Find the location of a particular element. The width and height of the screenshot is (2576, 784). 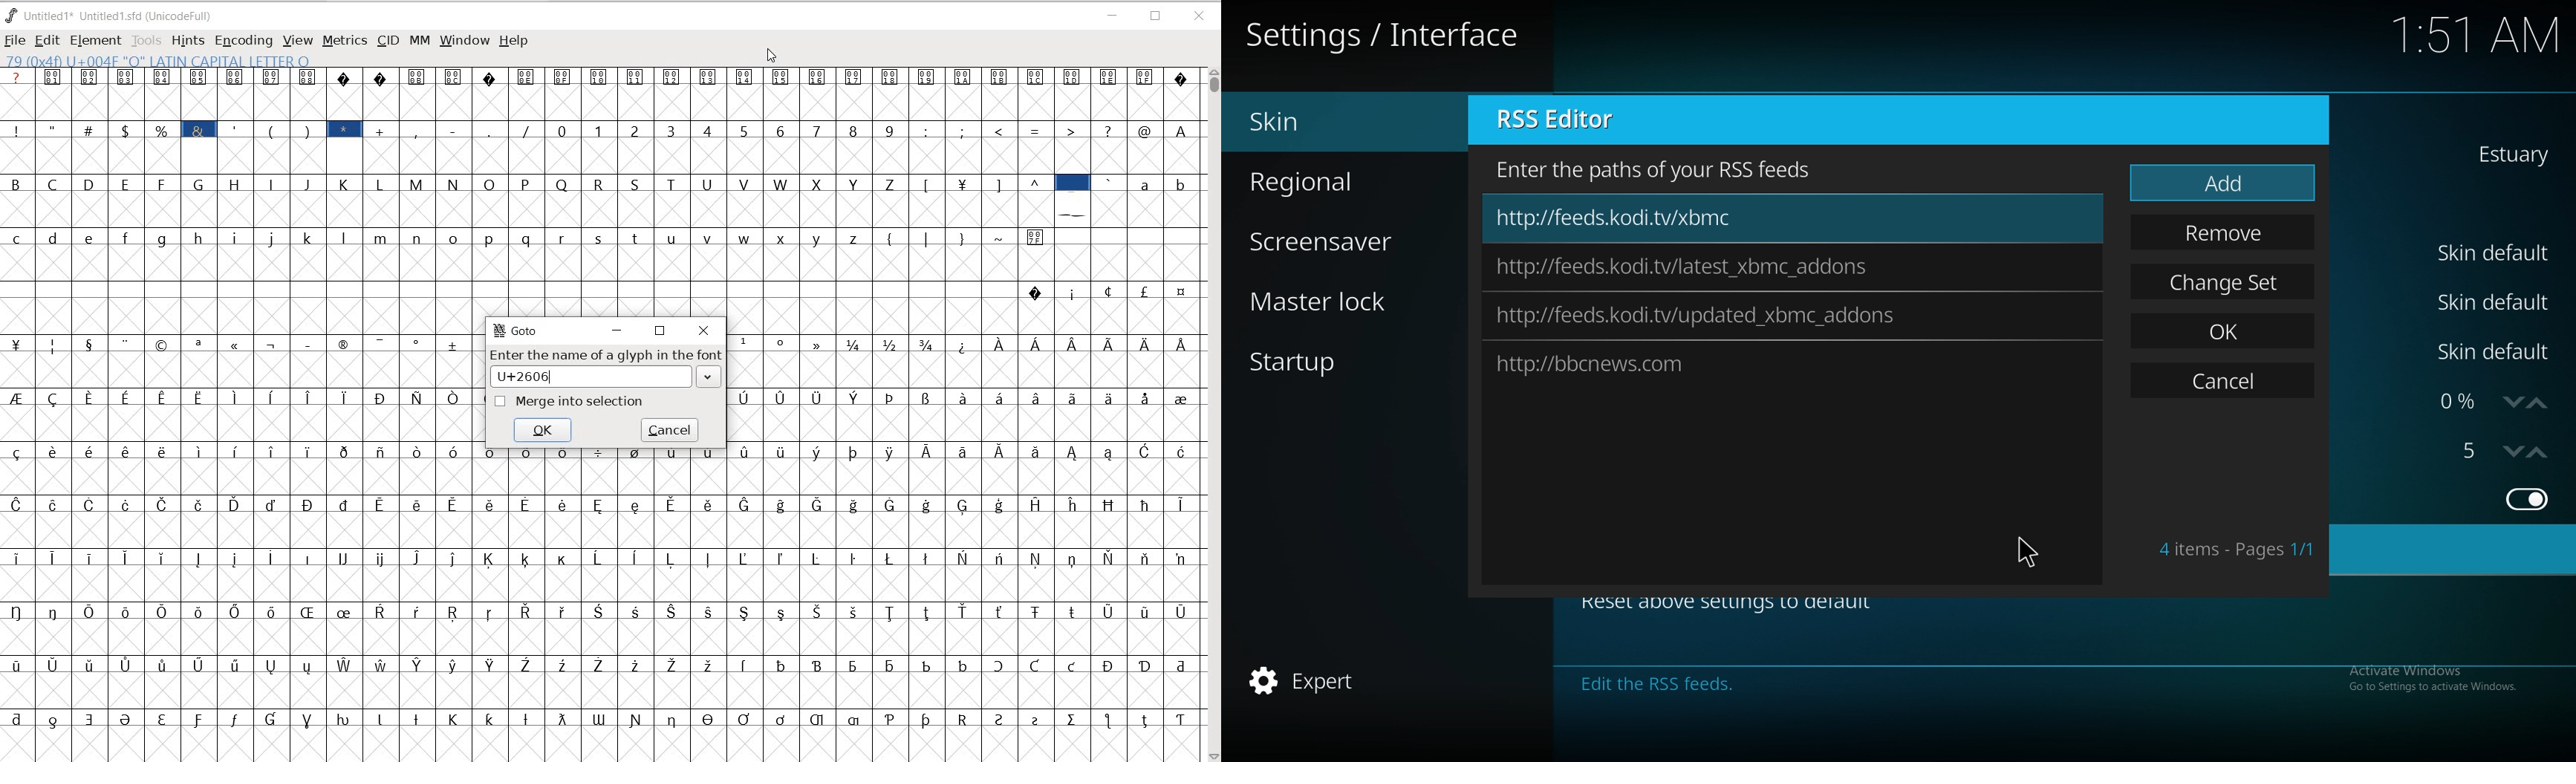

Enter the name of a glyph in the font is located at coordinates (606, 356).